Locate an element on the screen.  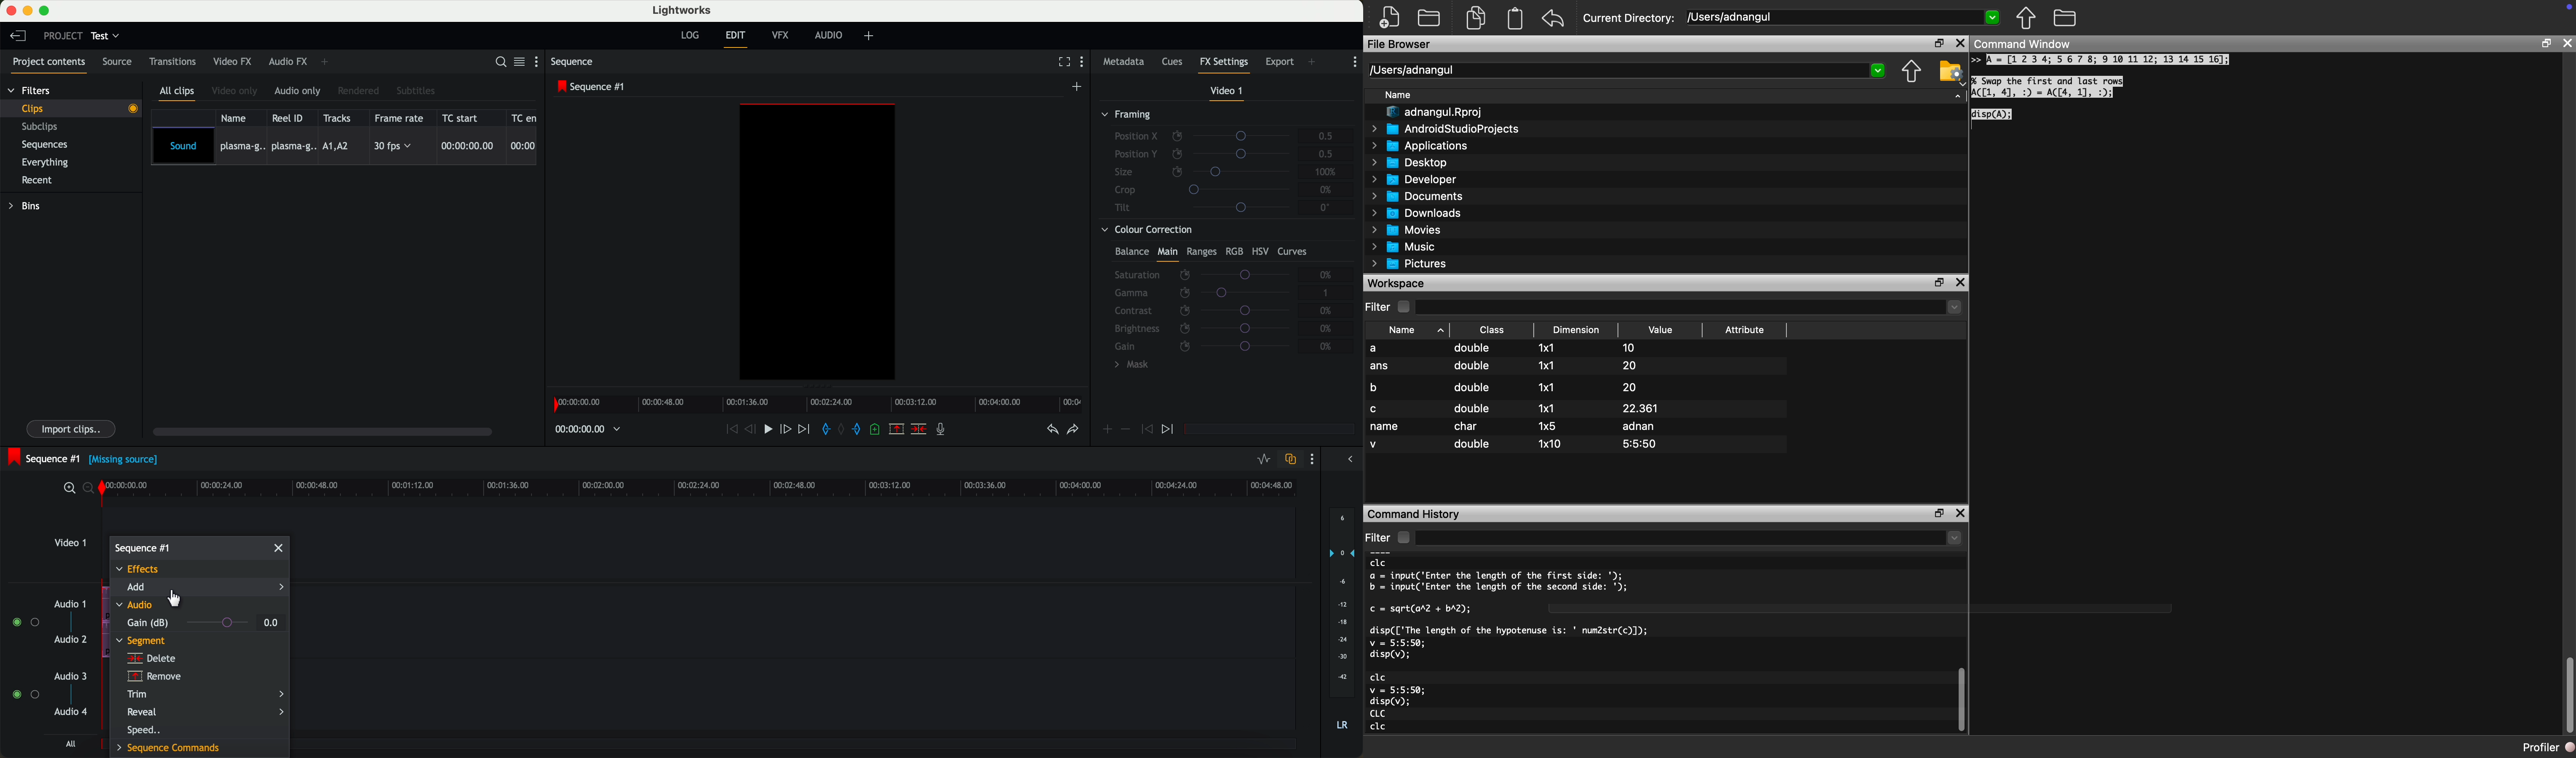
zoom in is located at coordinates (69, 489).